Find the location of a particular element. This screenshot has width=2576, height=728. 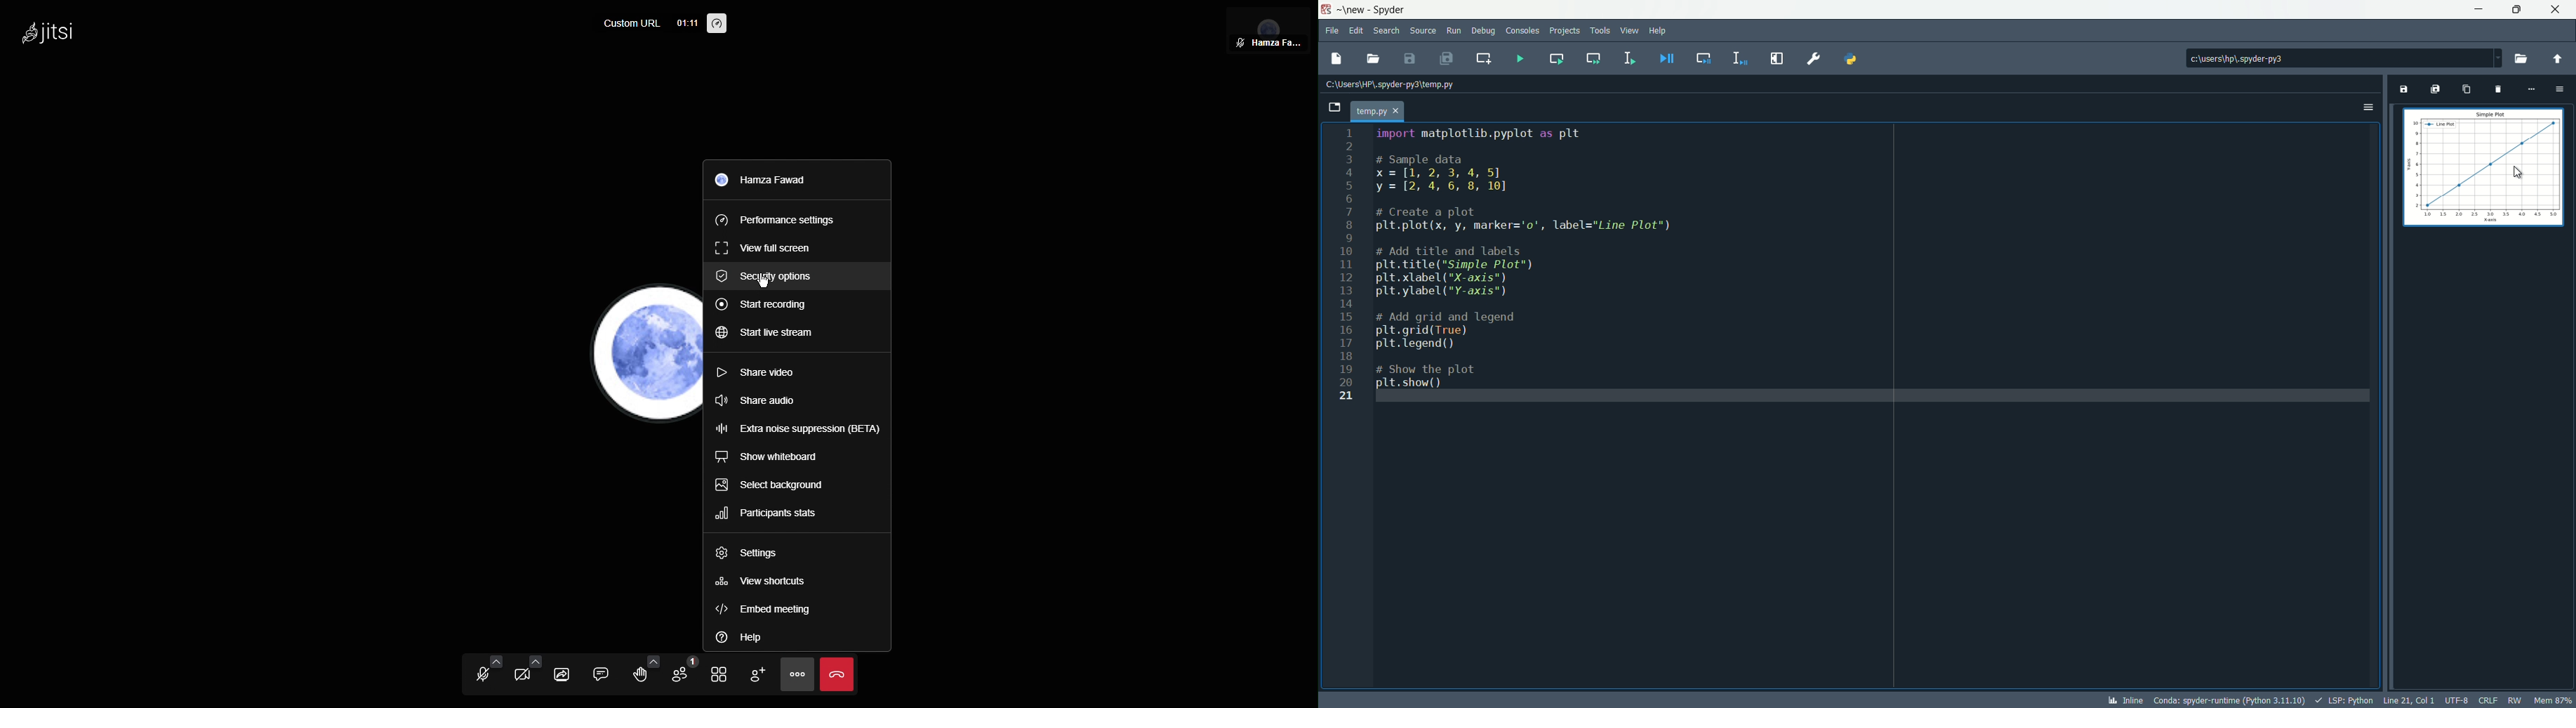

Share Screen is located at coordinates (571, 673).